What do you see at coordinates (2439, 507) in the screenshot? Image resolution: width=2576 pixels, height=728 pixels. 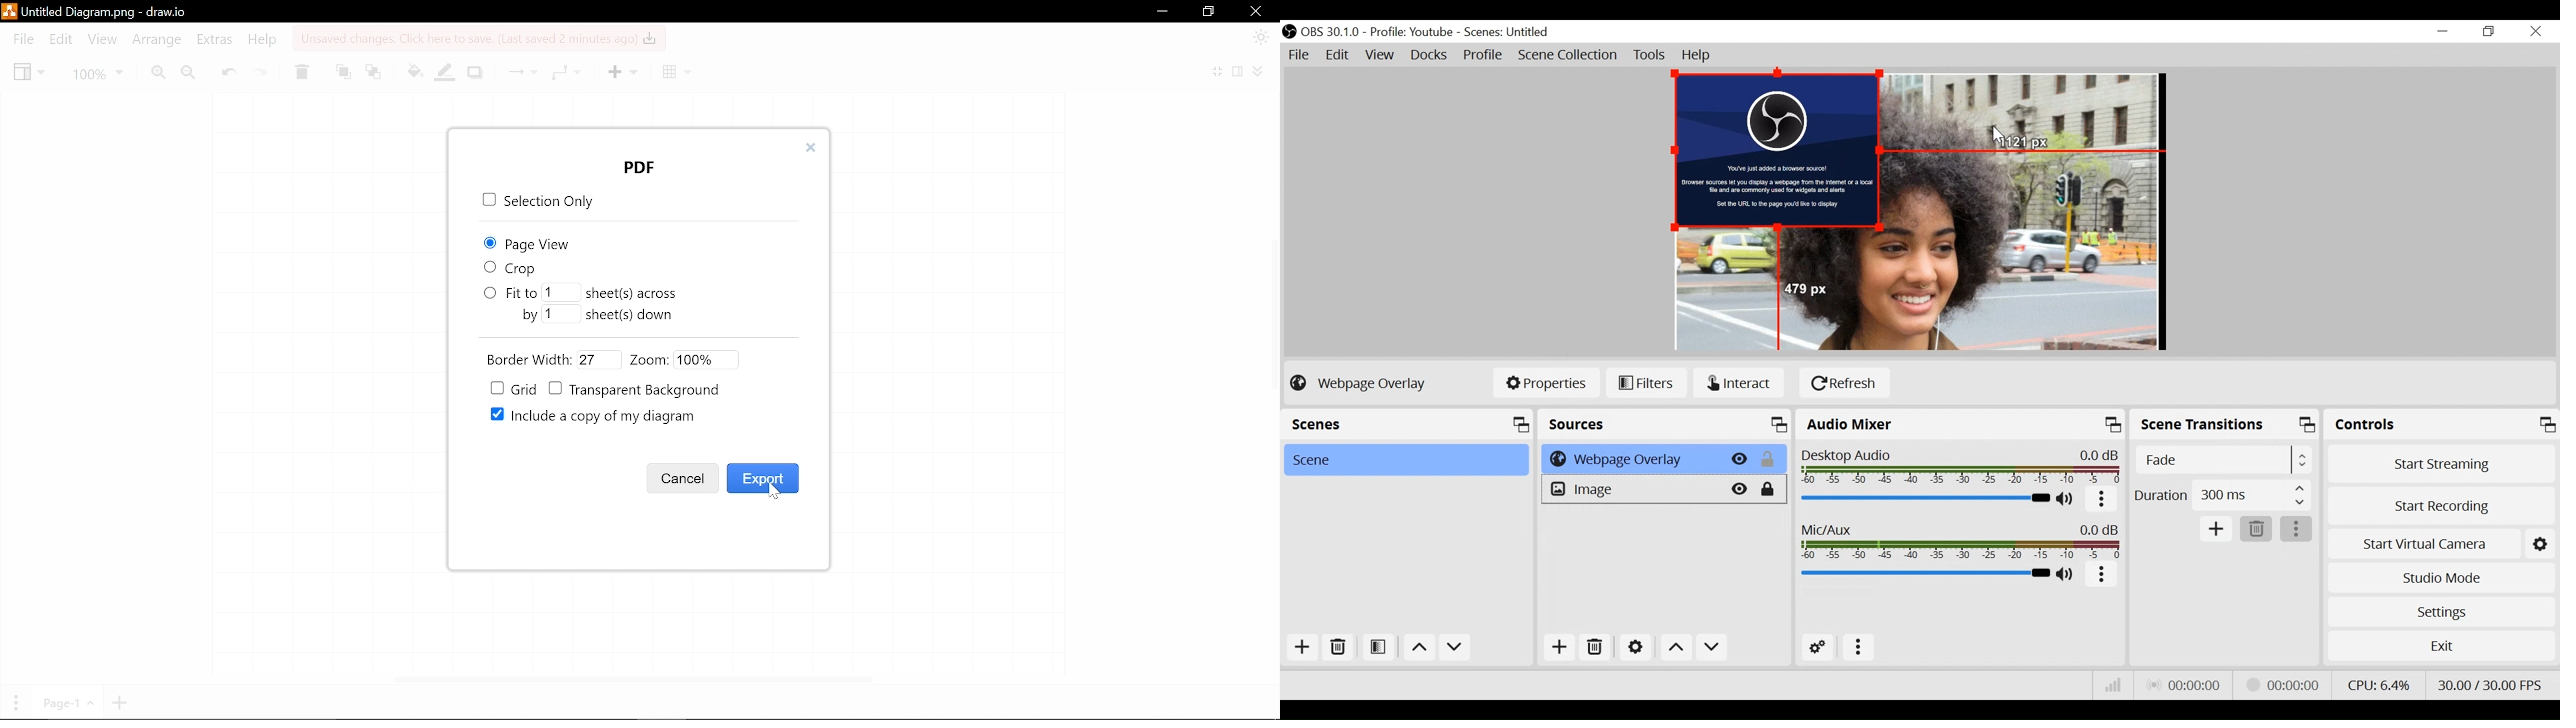 I see `Start Recording` at bounding box center [2439, 507].